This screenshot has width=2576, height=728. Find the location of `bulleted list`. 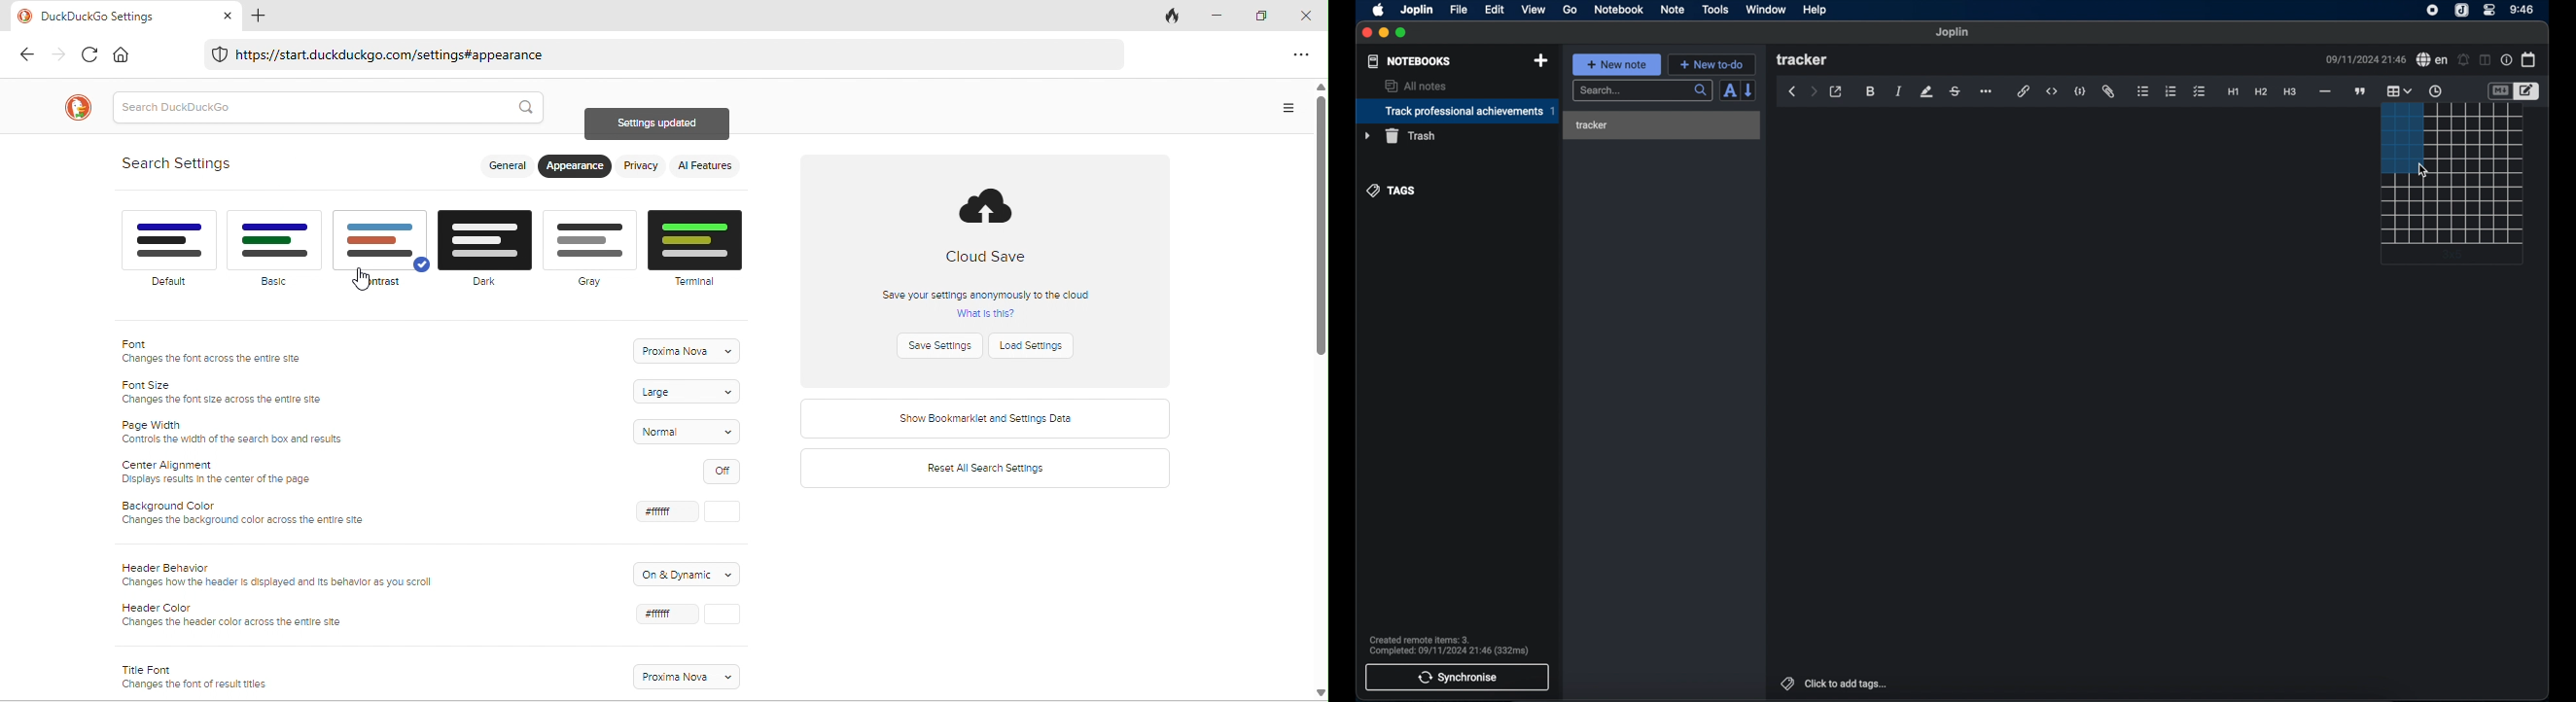

bulleted list is located at coordinates (2144, 92).